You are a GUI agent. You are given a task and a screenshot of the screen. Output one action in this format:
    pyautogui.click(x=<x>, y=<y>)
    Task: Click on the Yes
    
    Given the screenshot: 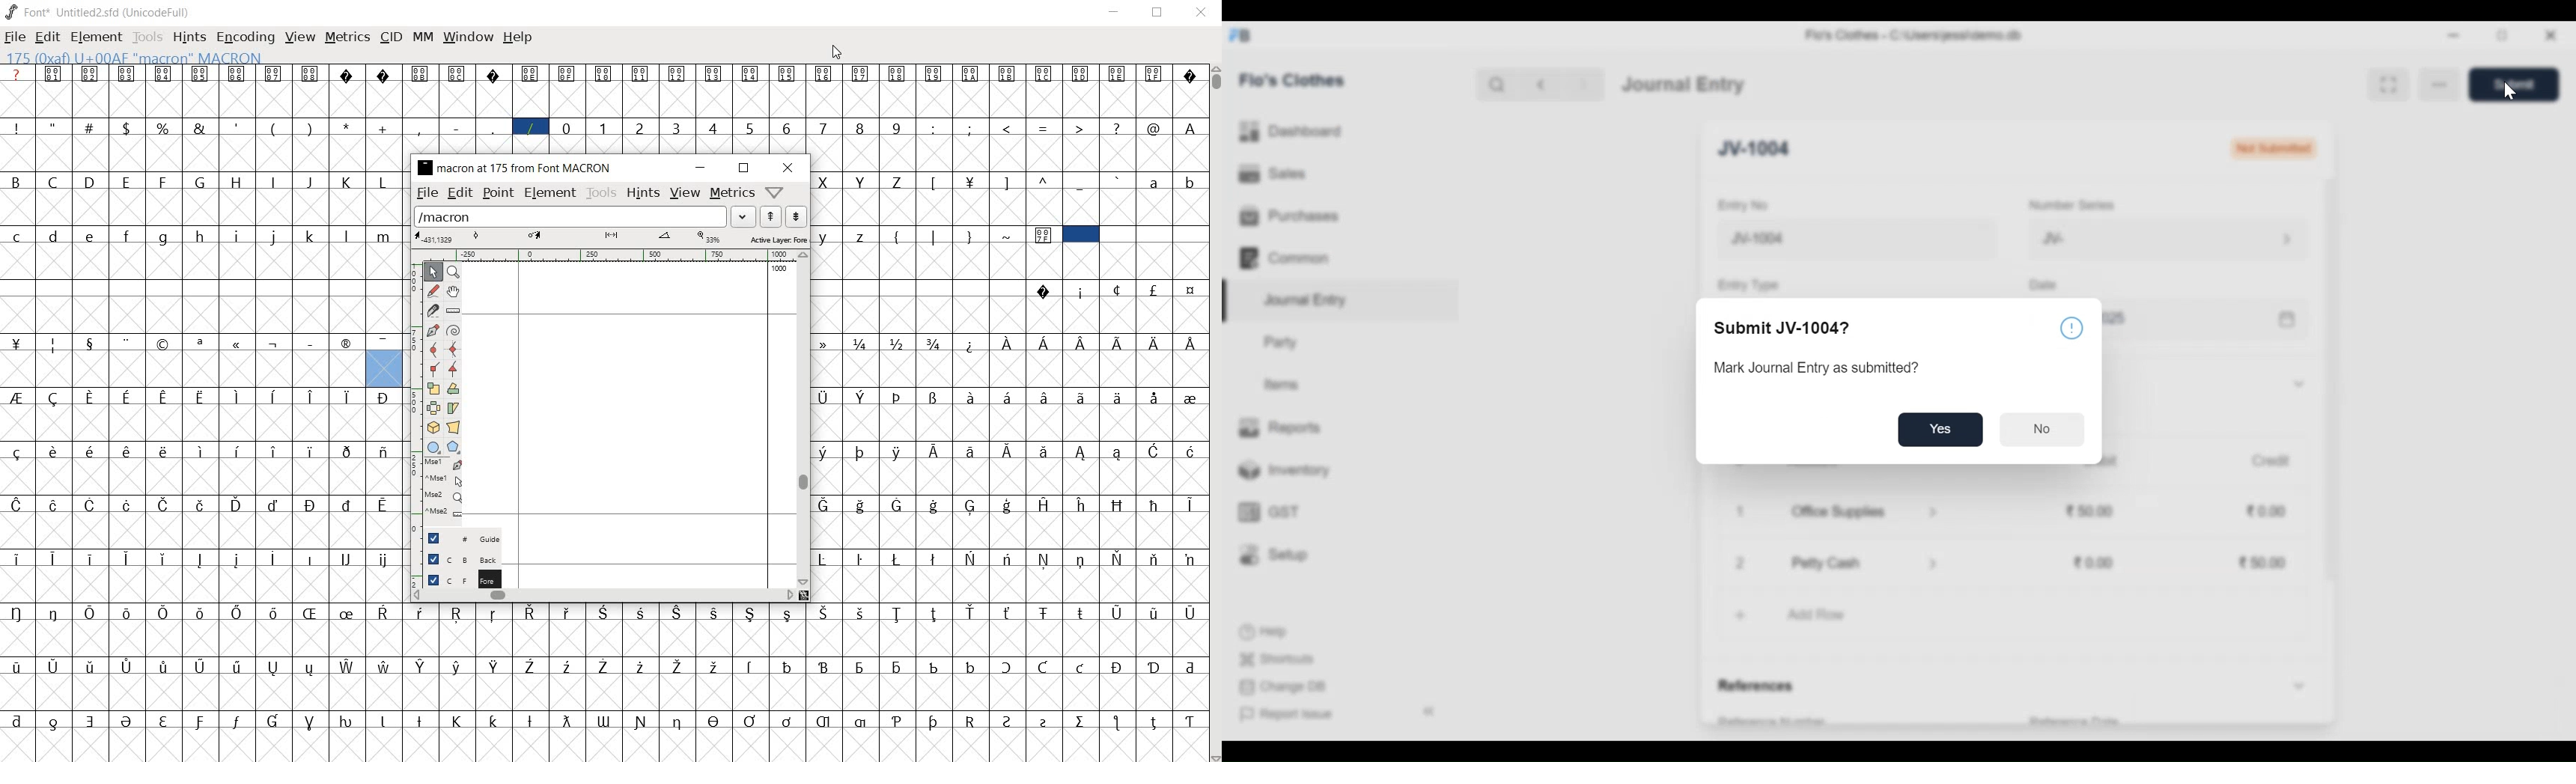 What is the action you would take?
    pyautogui.click(x=1940, y=430)
    